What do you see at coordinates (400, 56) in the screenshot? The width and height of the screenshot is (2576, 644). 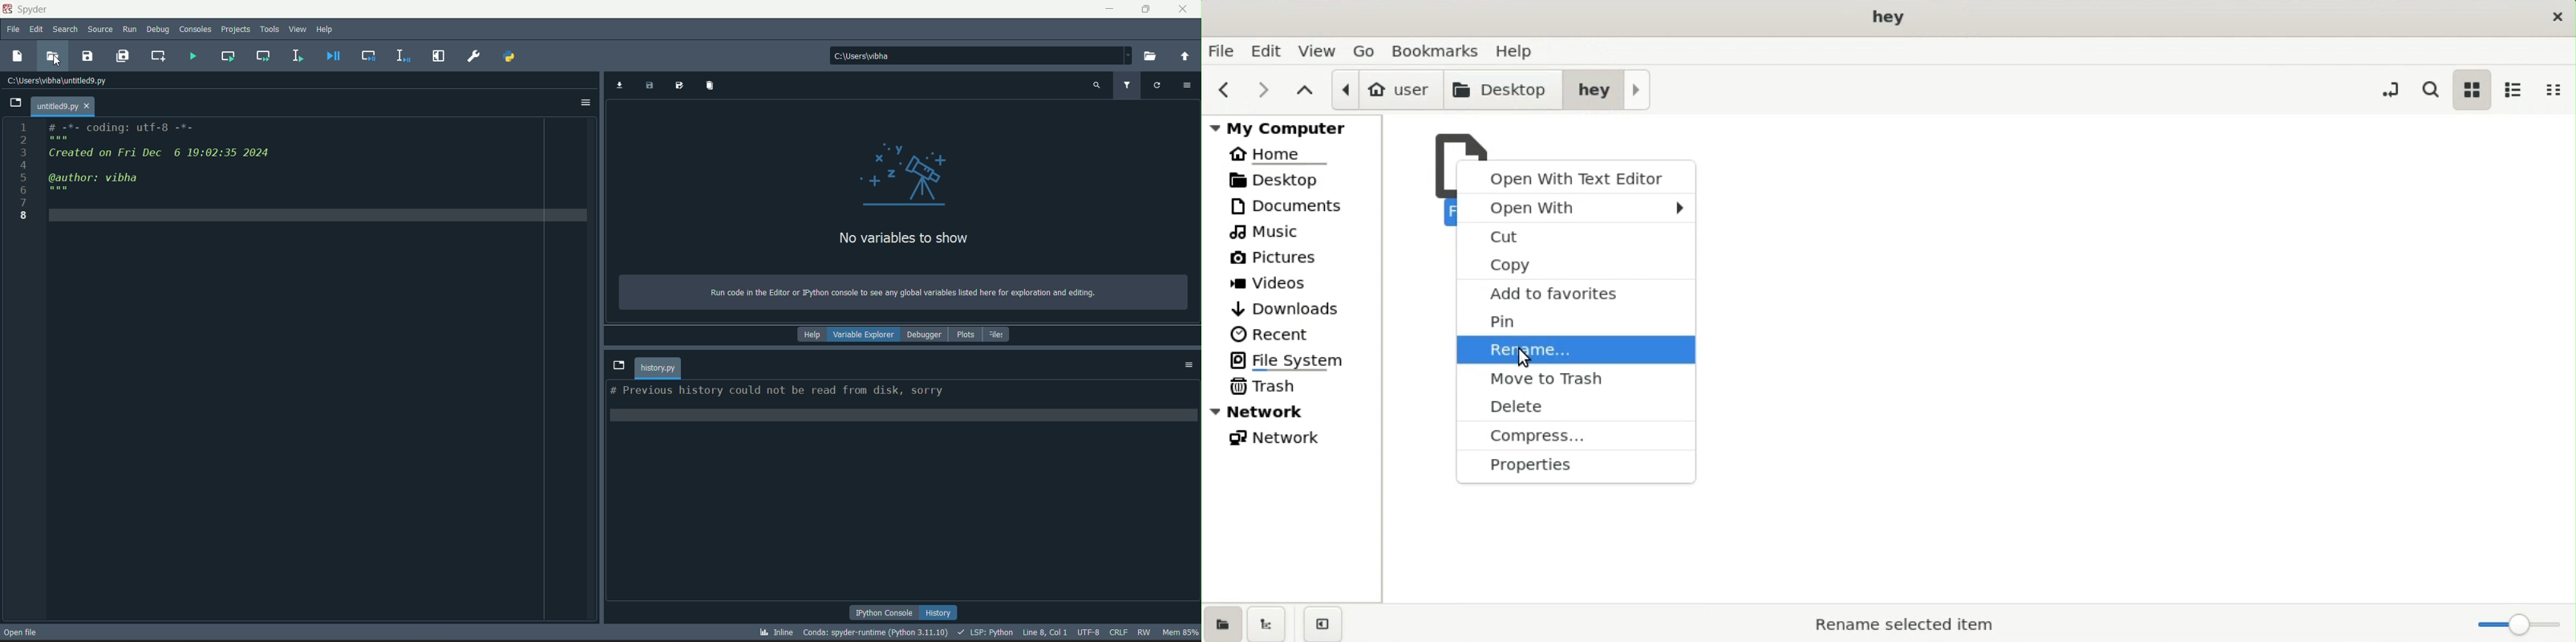 I see `debug selection` at bounding box center [400, 56].